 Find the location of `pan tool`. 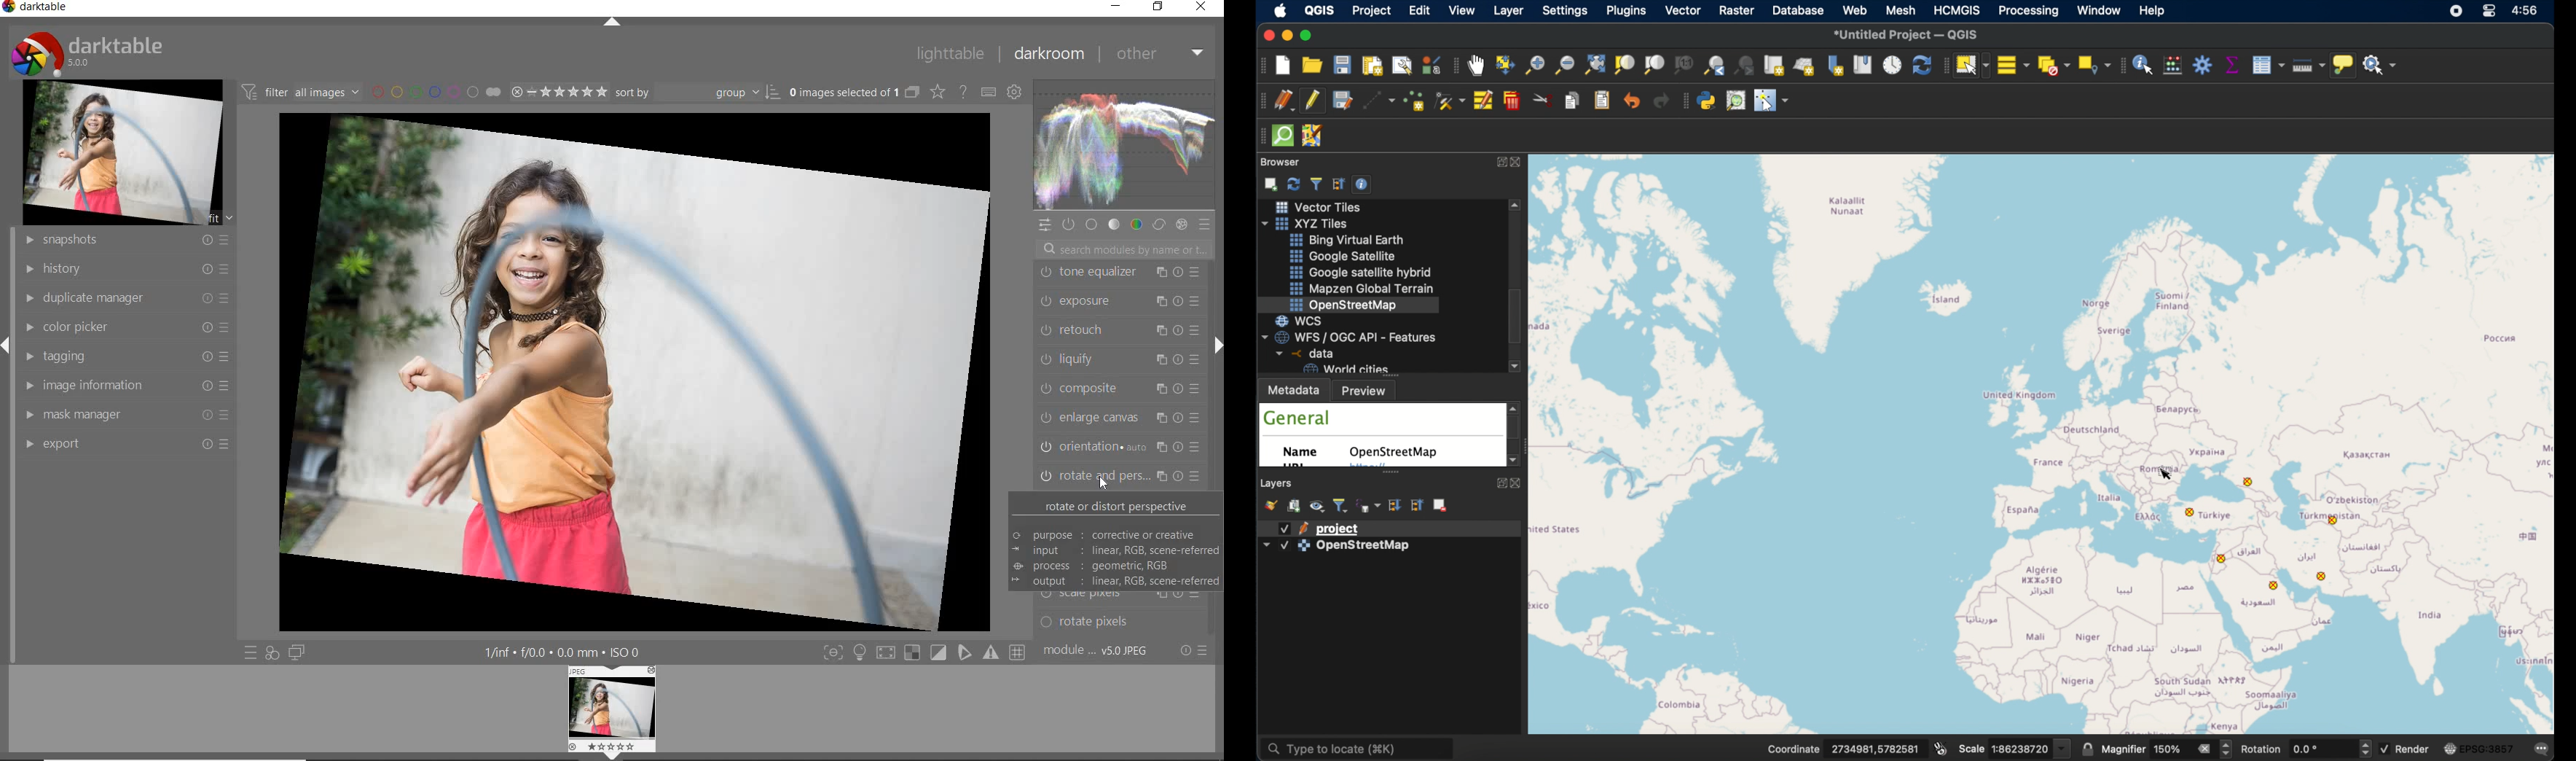

pan tool is located at coordinates (1476, 66).